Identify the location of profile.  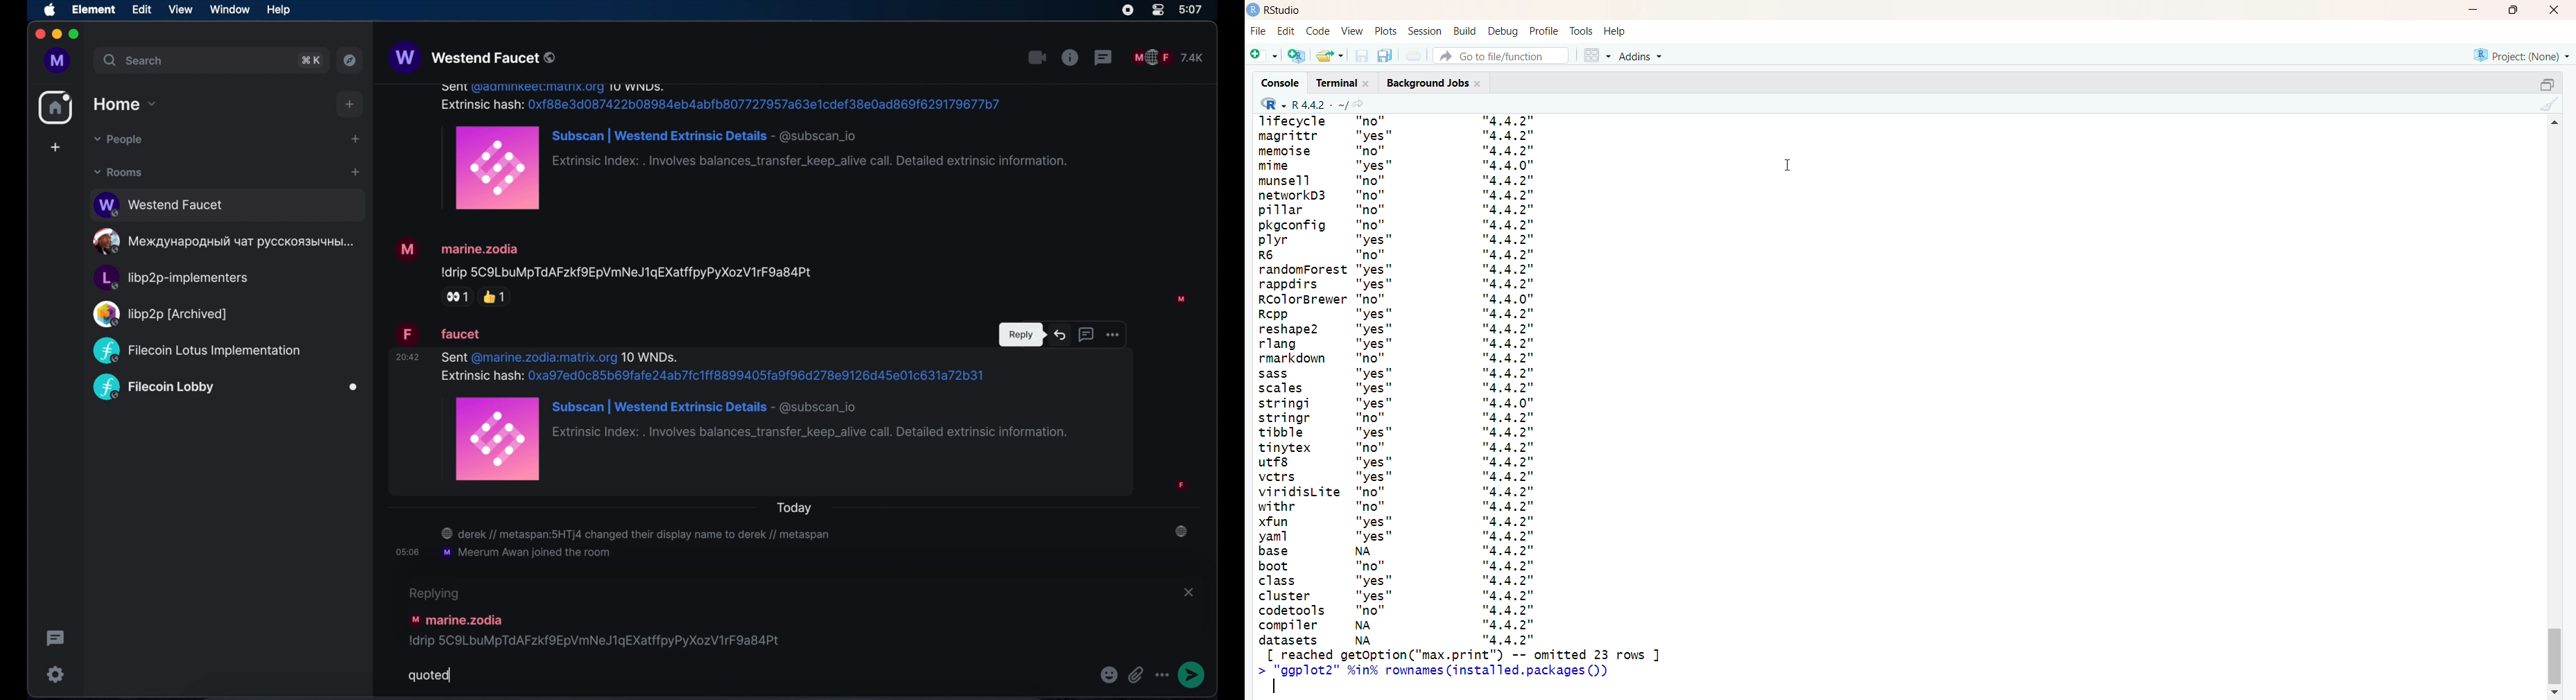
(56, 60).